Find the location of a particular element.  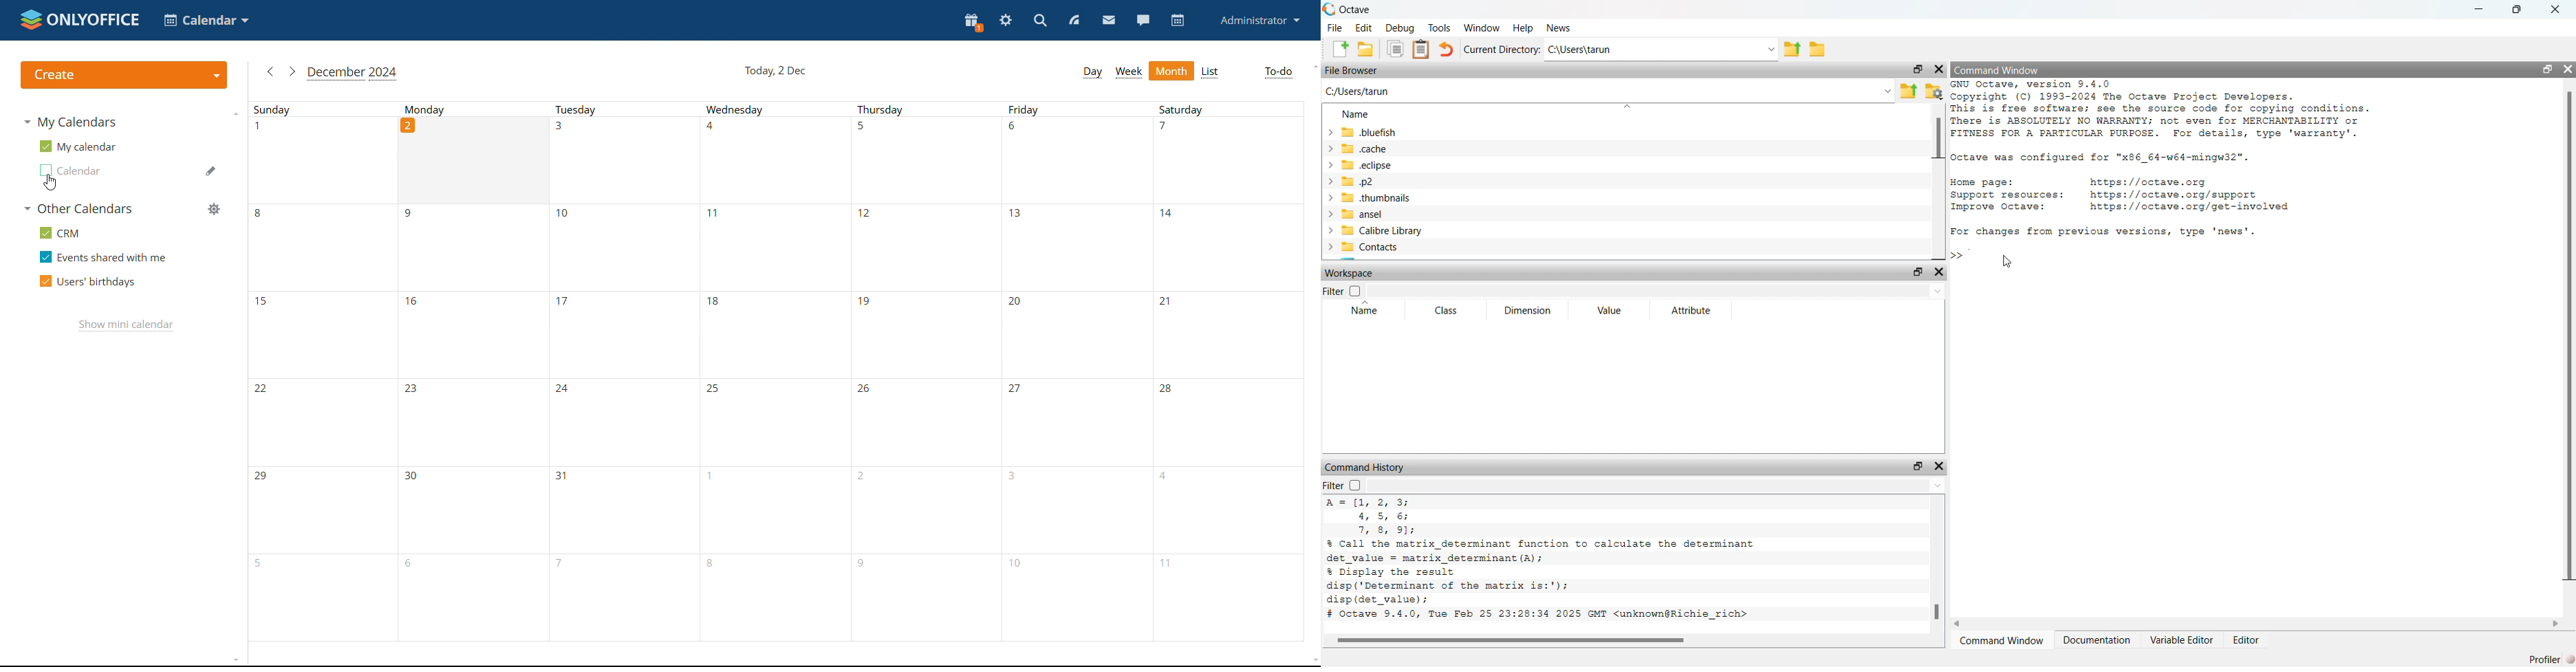

crm is located at coordinates (62, 234).